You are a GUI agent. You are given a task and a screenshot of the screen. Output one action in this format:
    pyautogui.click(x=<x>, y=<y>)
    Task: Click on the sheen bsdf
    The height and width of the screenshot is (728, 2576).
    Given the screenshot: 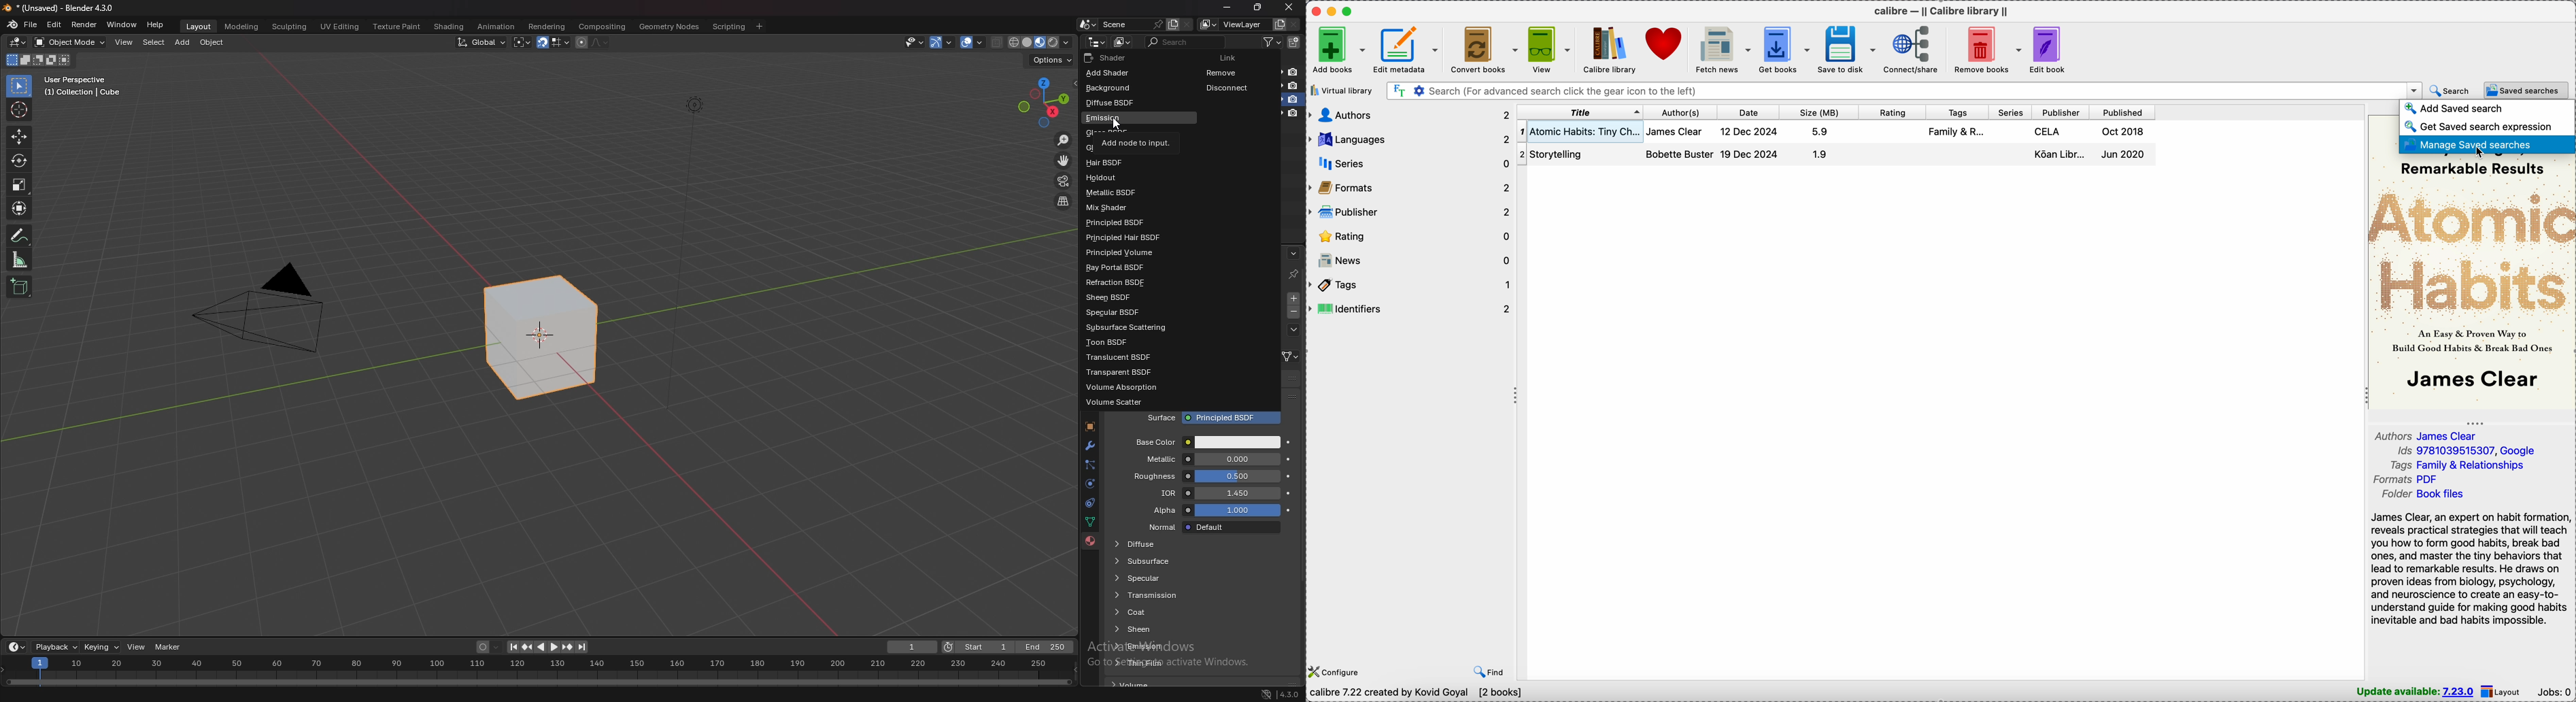 What is the action you would take?
    pyautogui.click(x=1125, y=298)
    